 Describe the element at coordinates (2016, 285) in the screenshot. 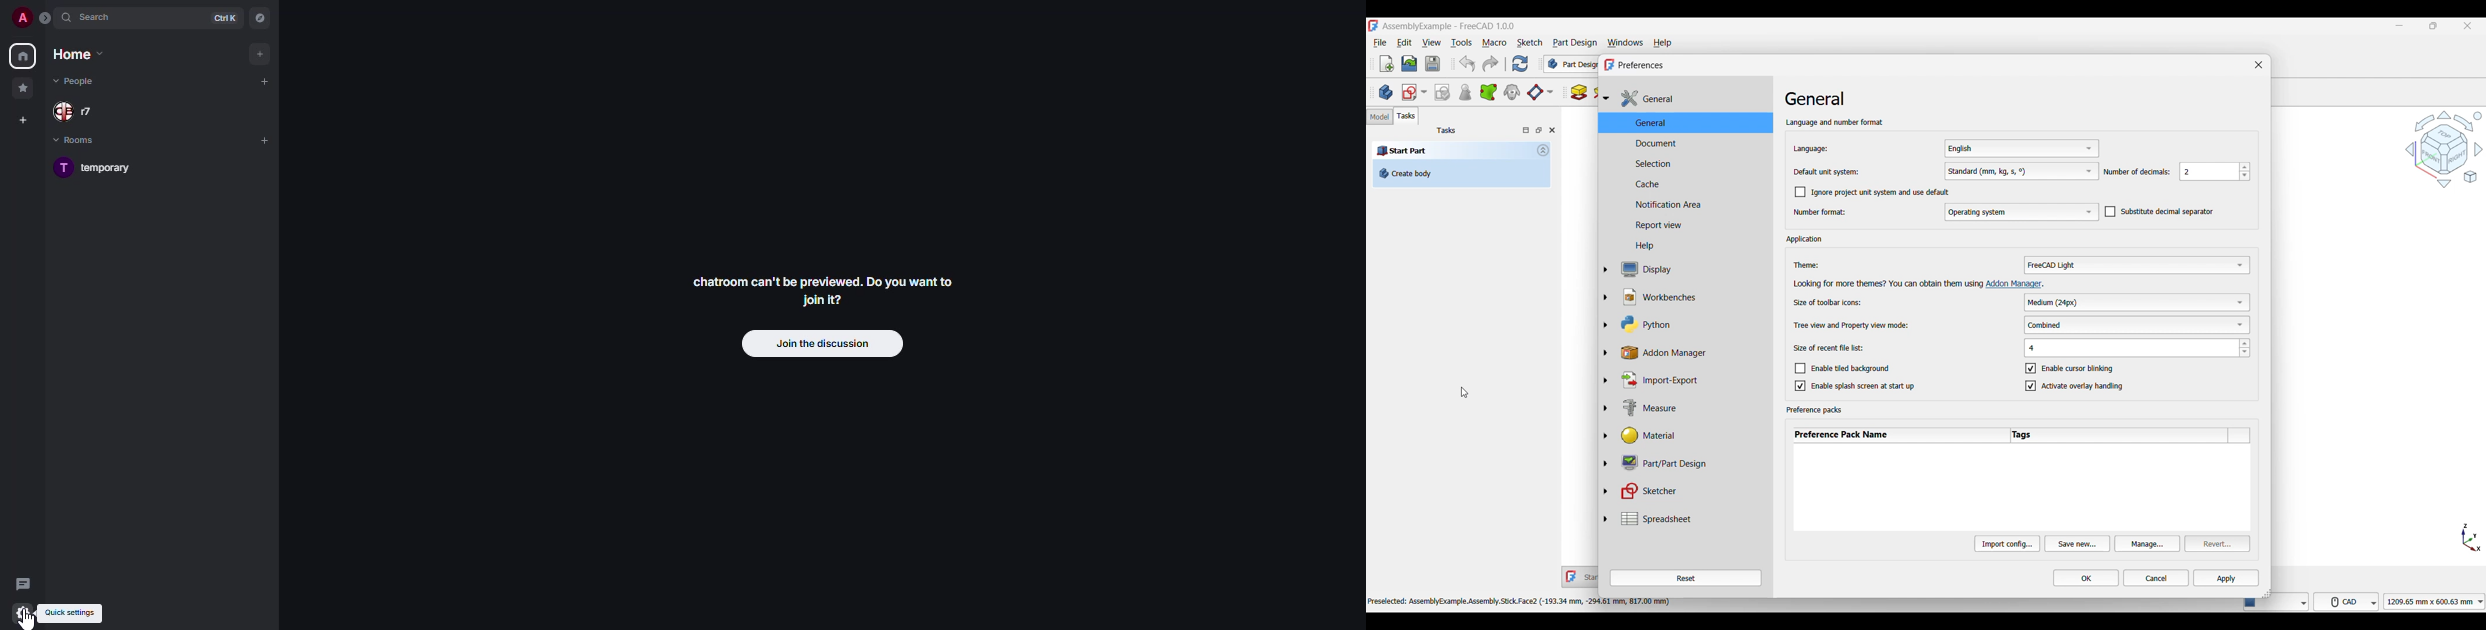

I see `Addon manager` at that location.